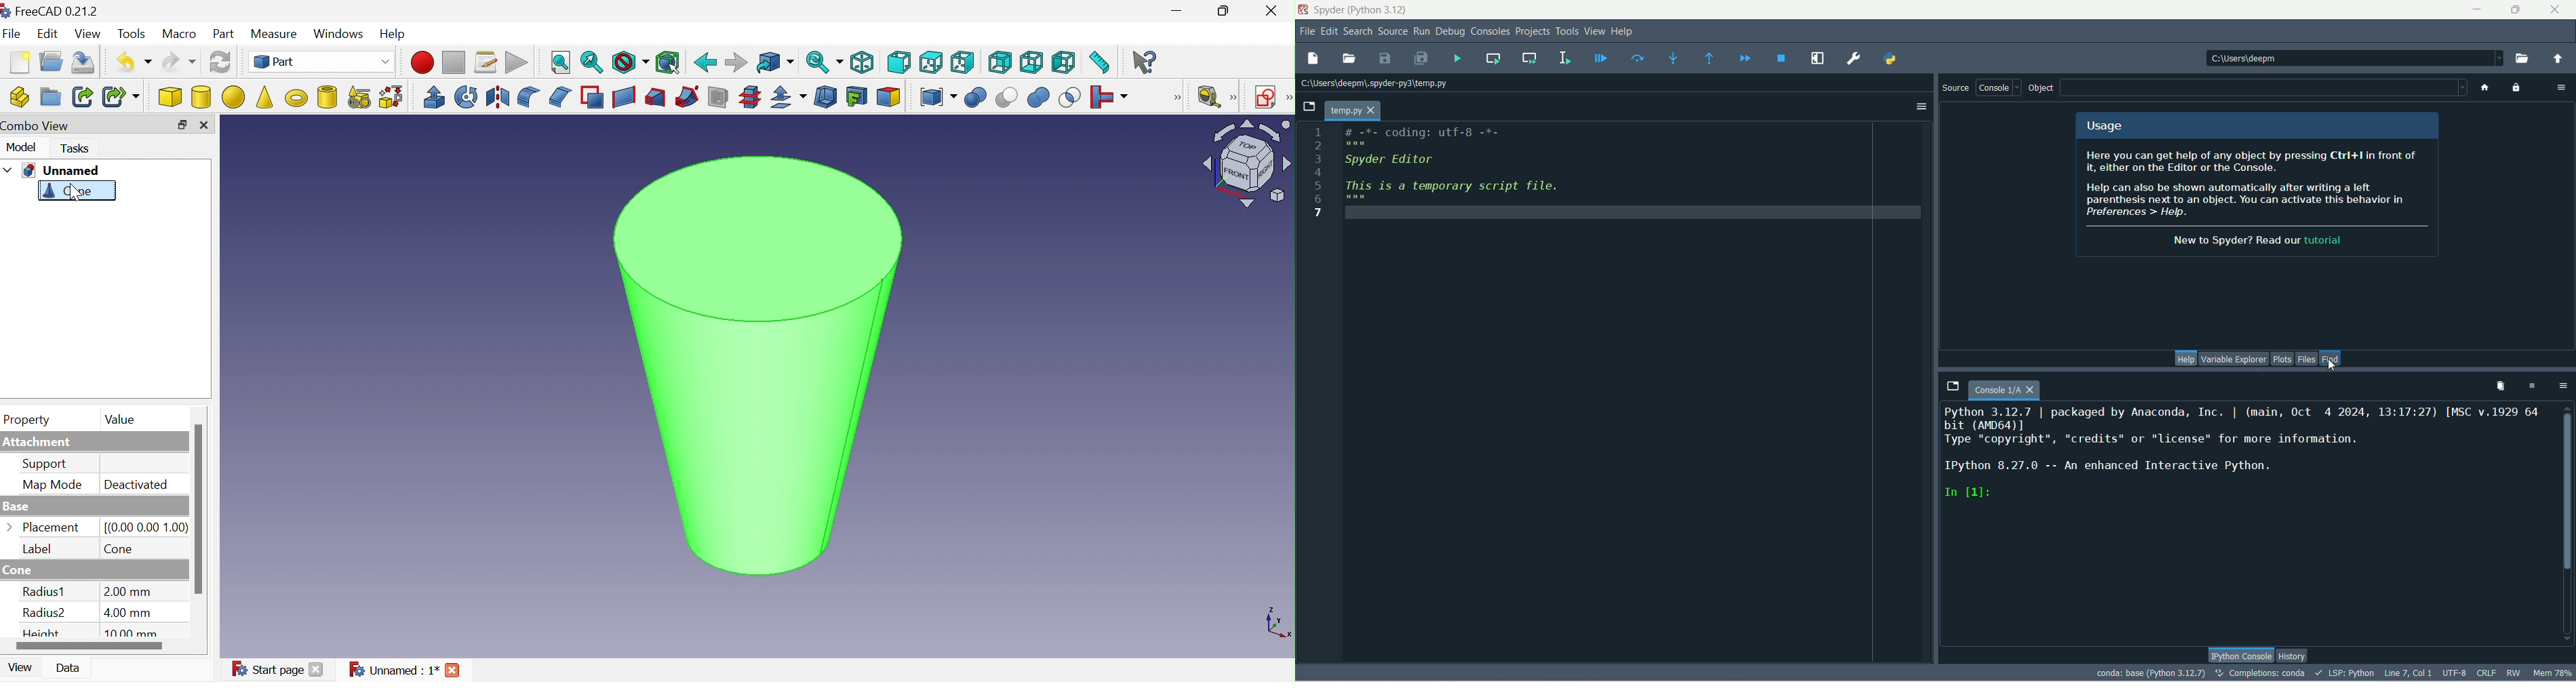  What do you see at coordinates (561, 98) in the screenshot?
I see `Chamfer` at bounding box center [561, 98].